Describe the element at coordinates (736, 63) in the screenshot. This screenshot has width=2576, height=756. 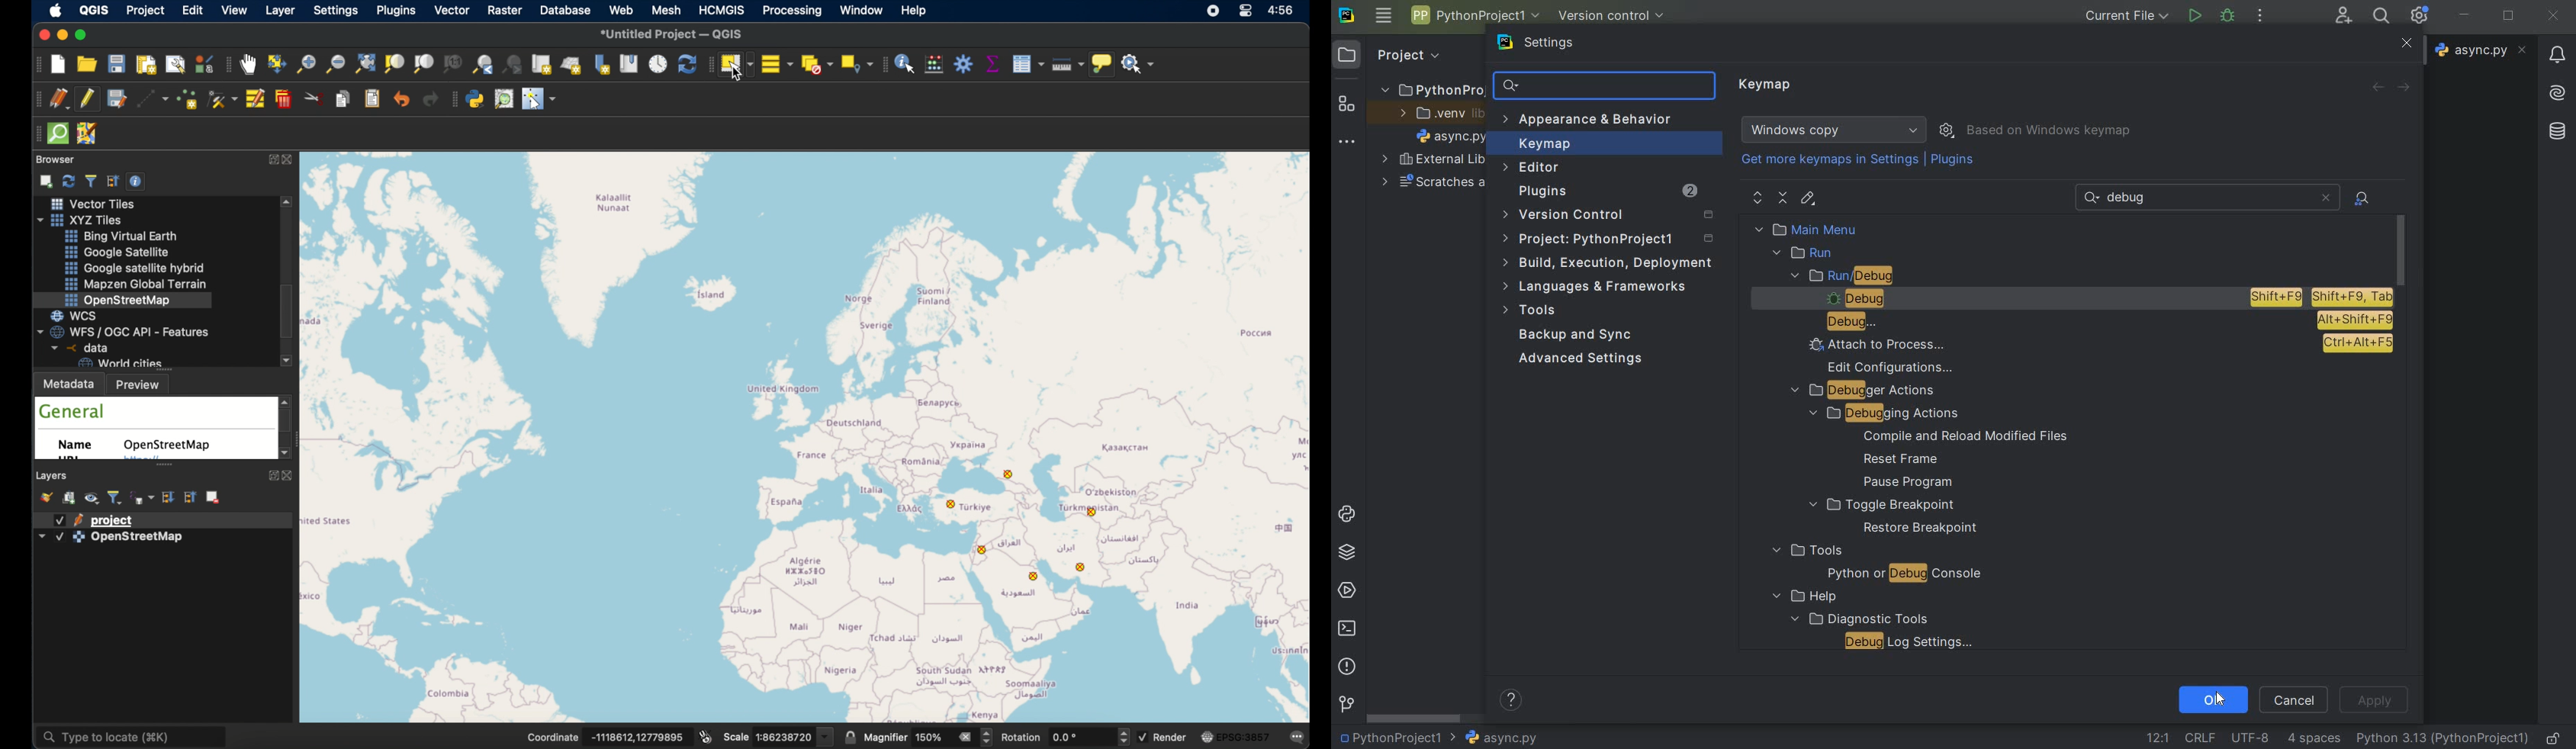
I see `select feature by area or single click` at that location.